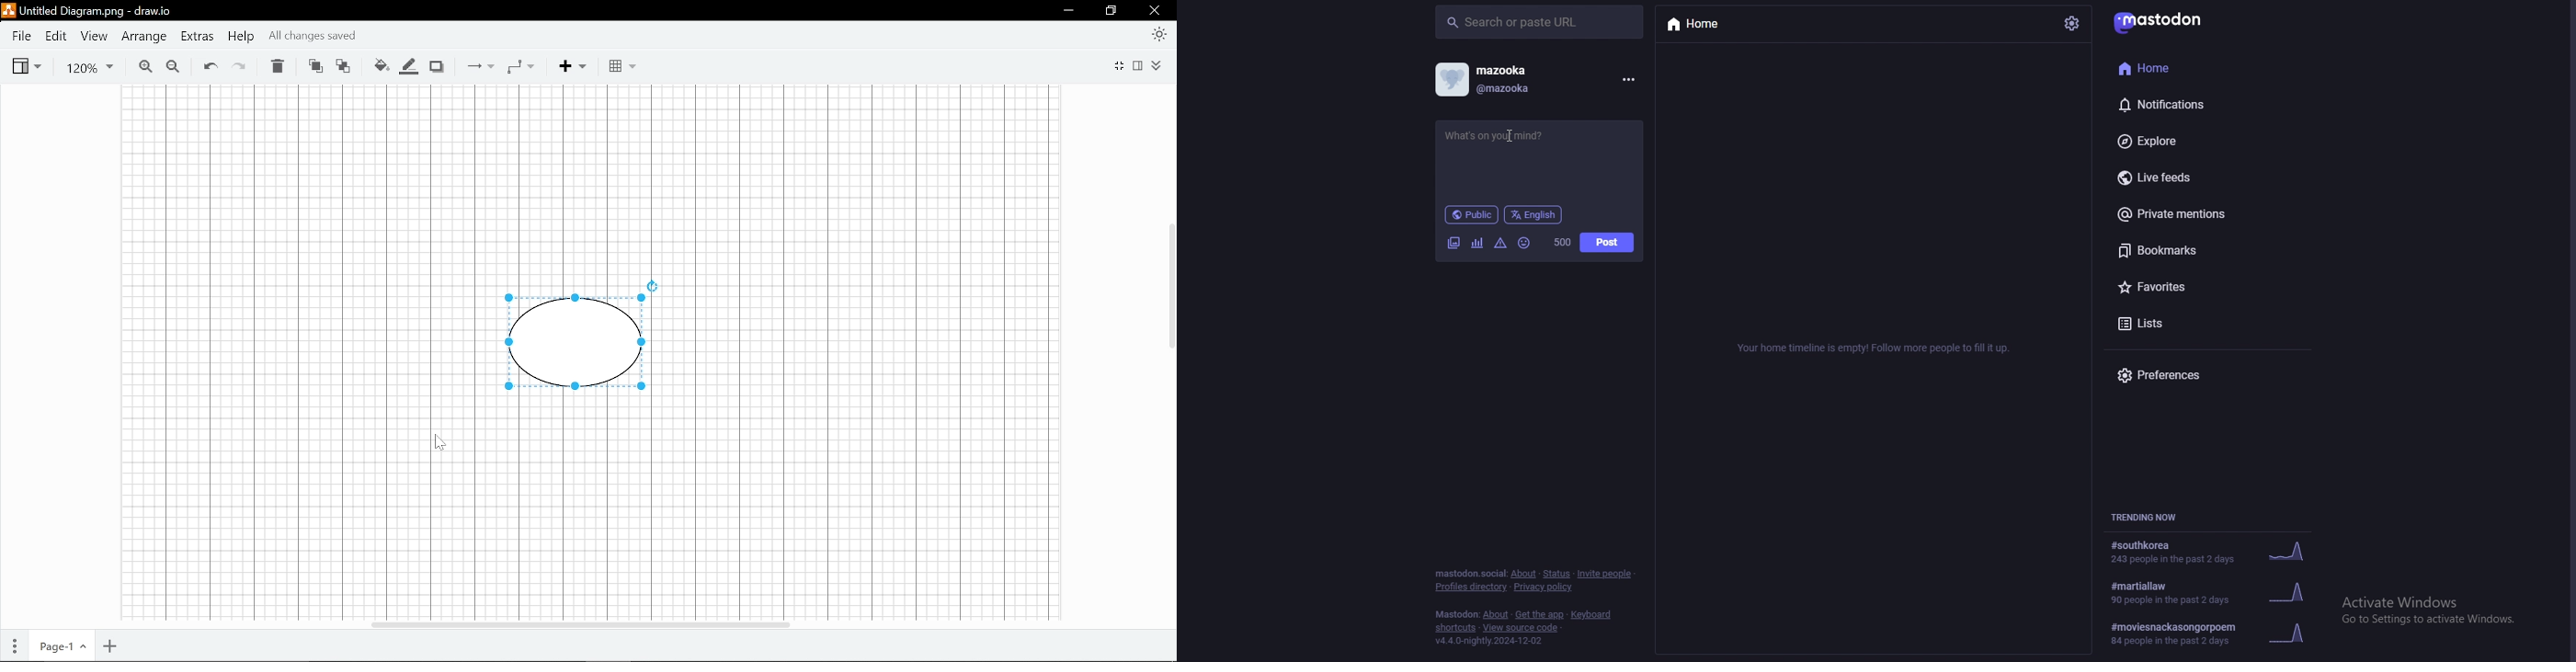  What do you see at coordinates (577, 337) in the screenshot?
I see `Shape drawn` at bounding box center [577, 337].